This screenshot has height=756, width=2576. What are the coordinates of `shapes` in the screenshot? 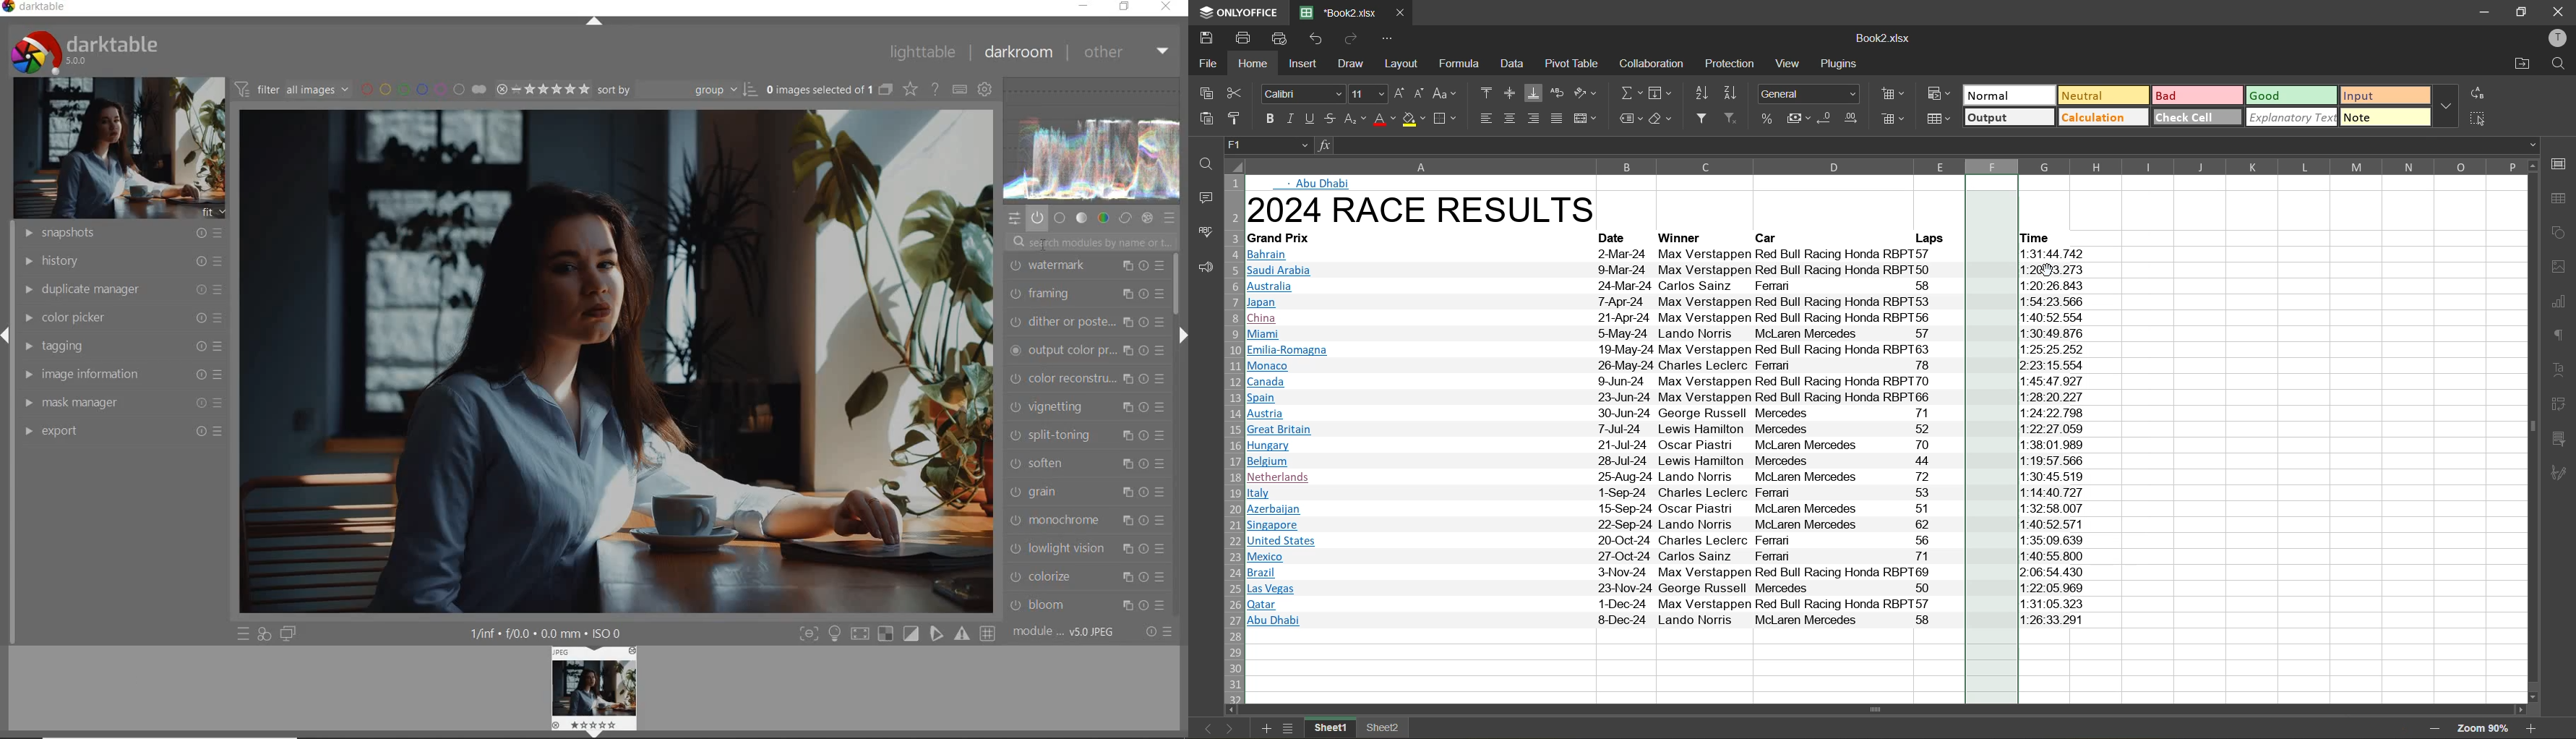 It's located at (2562, 231).